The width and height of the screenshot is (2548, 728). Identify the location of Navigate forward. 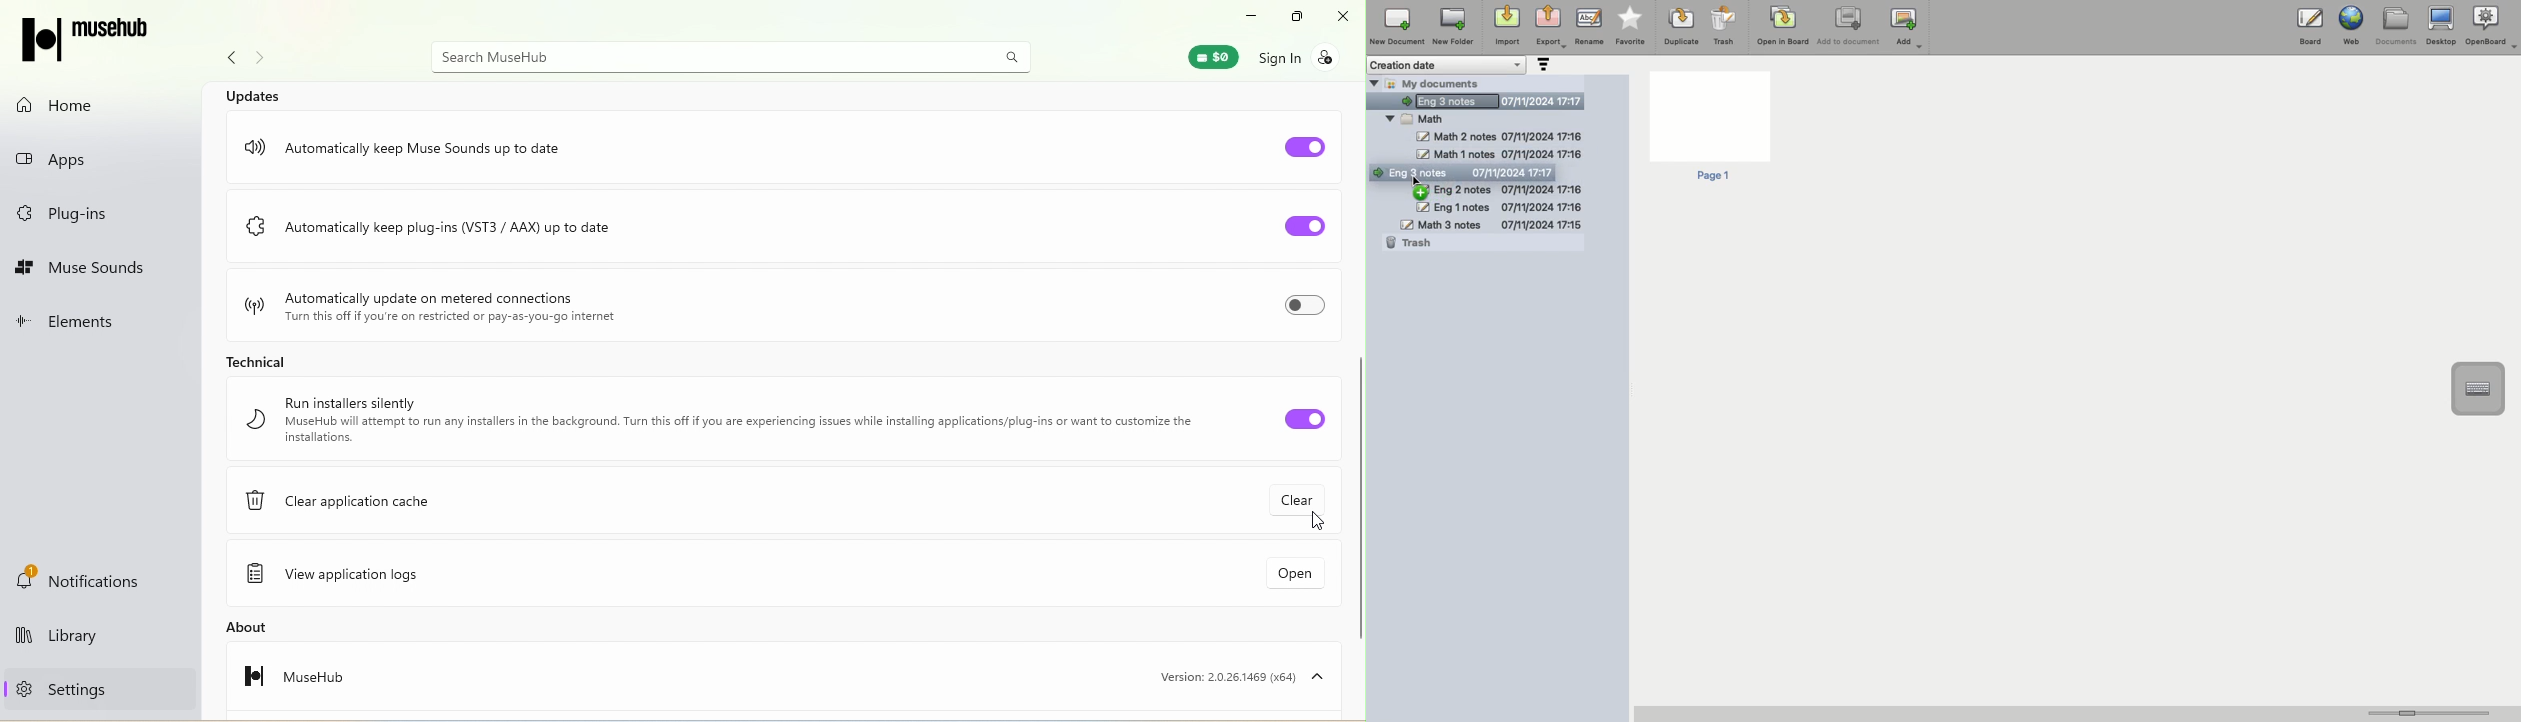
(264, 60).